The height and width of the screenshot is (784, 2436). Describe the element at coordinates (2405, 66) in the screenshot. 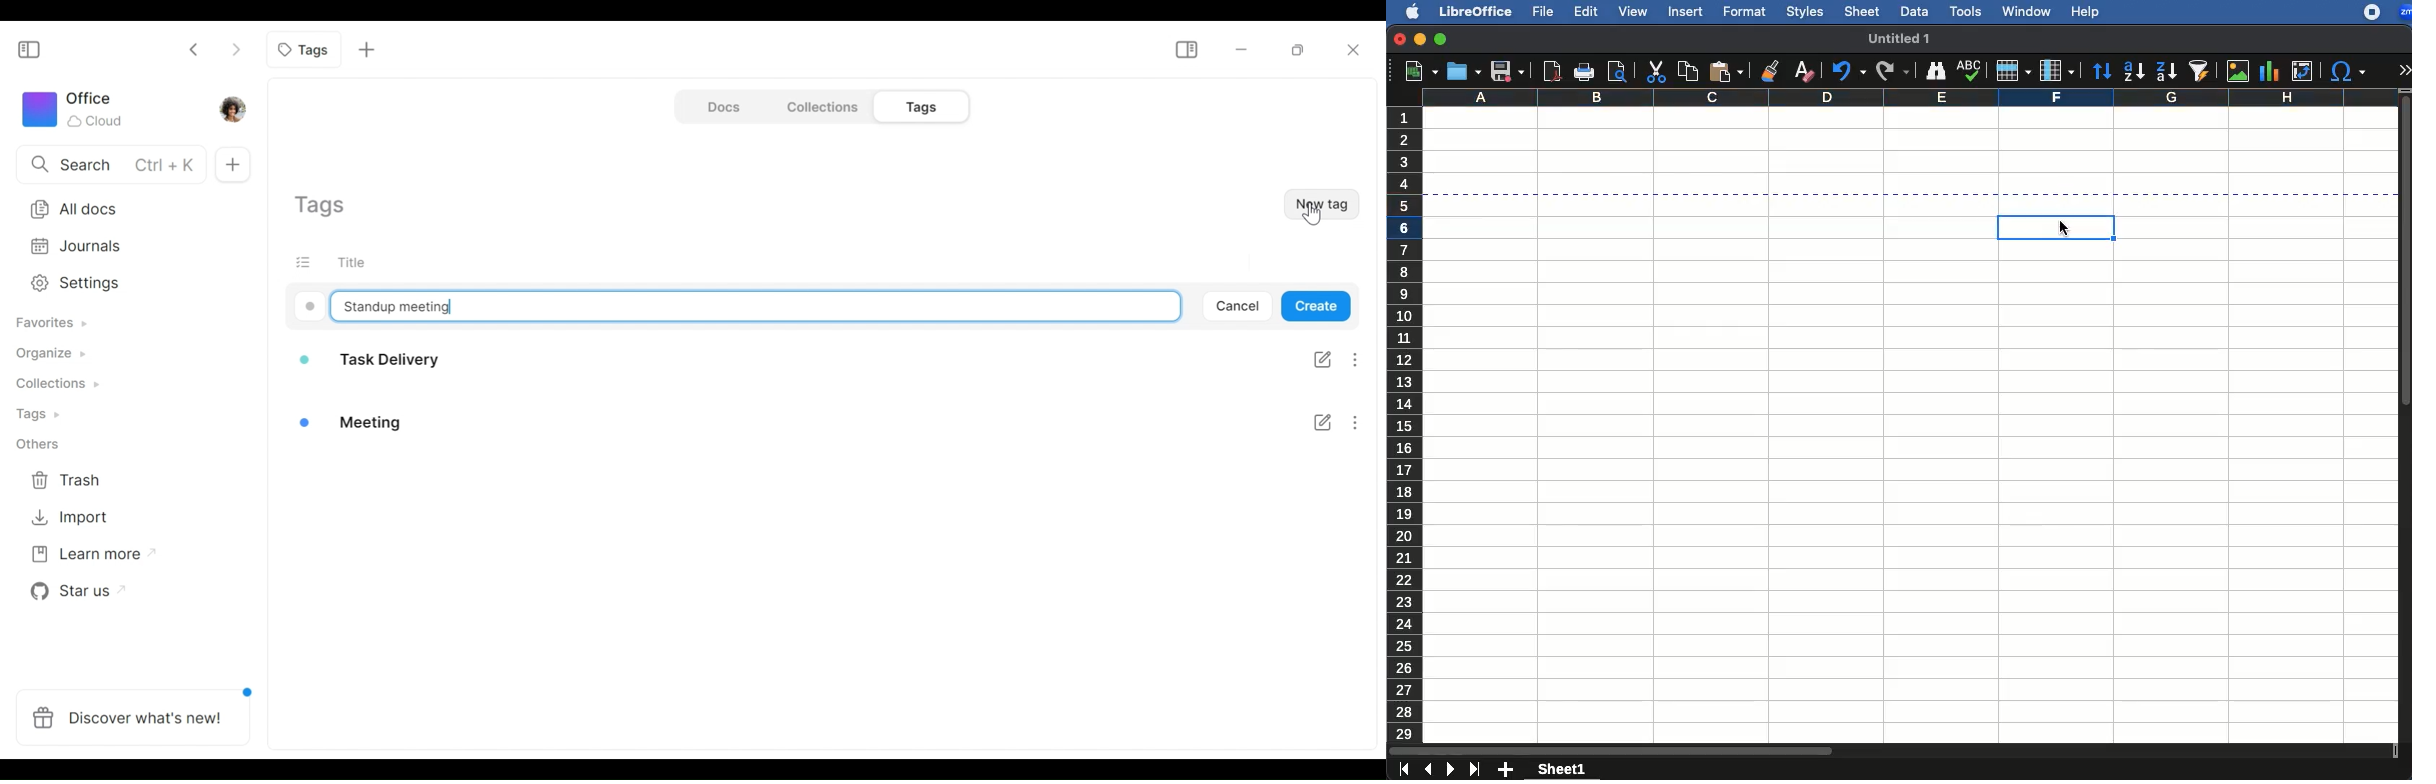

I see `expand` at that location.